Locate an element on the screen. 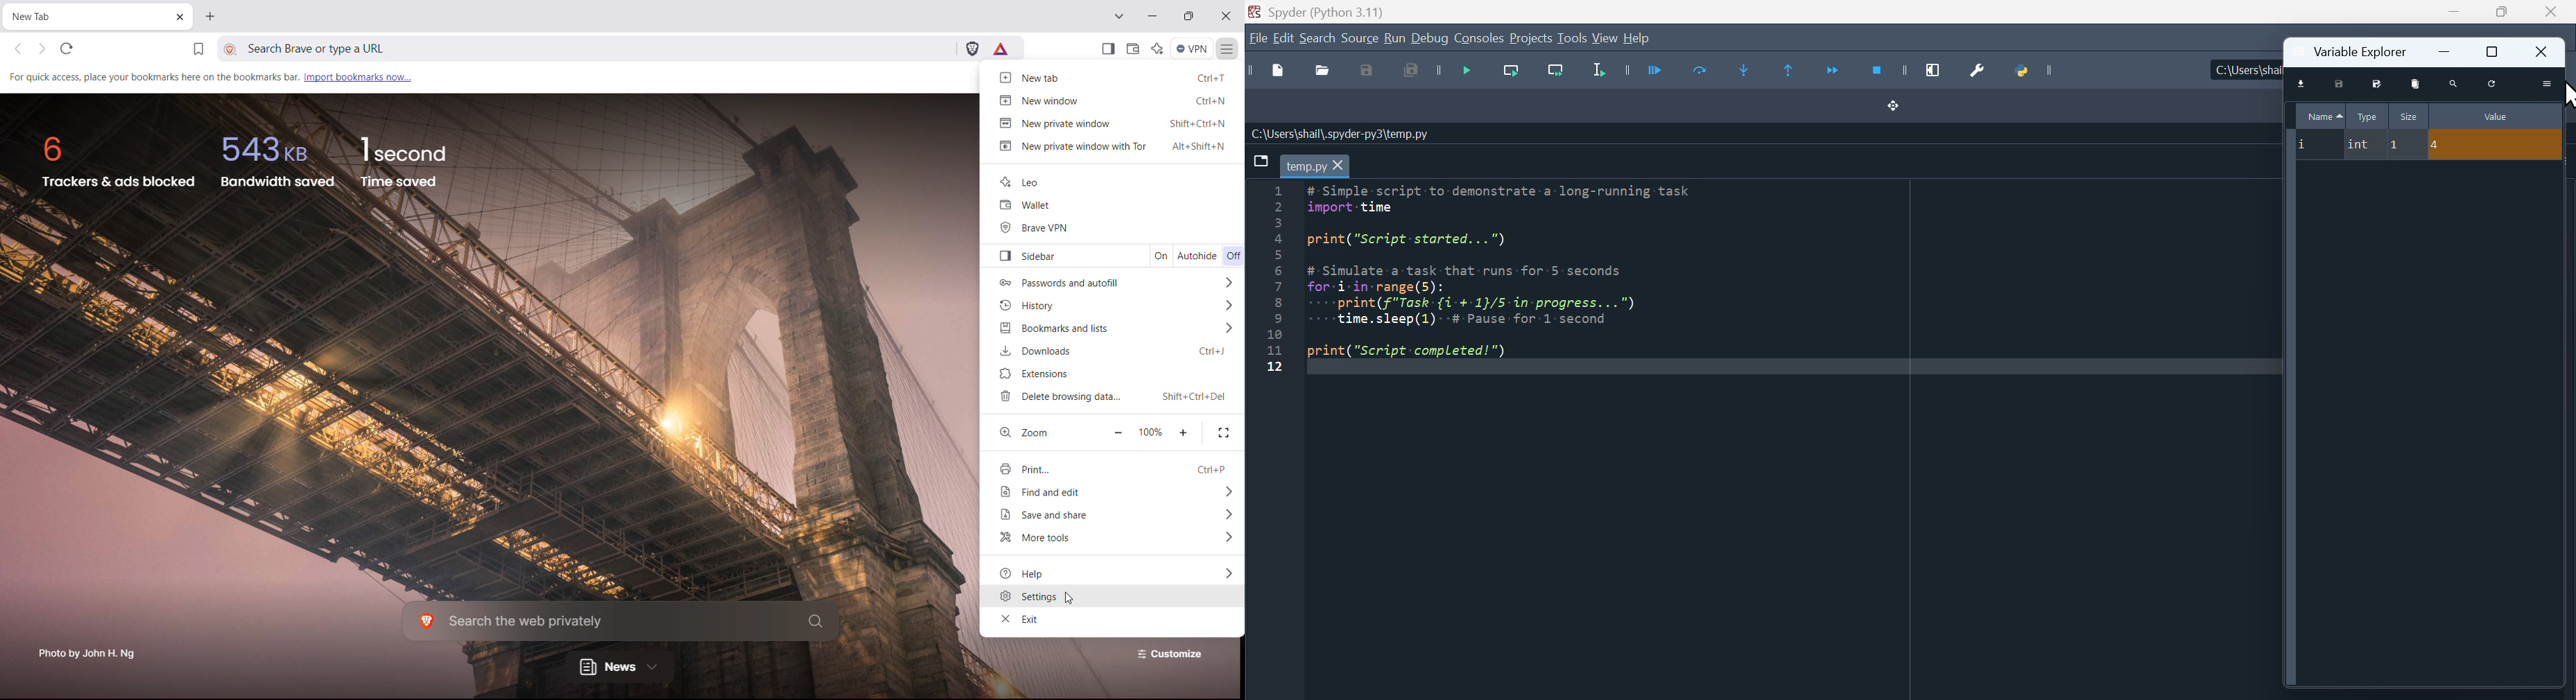 This screenshot has width=2576, height=700. remove all variables is located at coordinates (2418, 83).